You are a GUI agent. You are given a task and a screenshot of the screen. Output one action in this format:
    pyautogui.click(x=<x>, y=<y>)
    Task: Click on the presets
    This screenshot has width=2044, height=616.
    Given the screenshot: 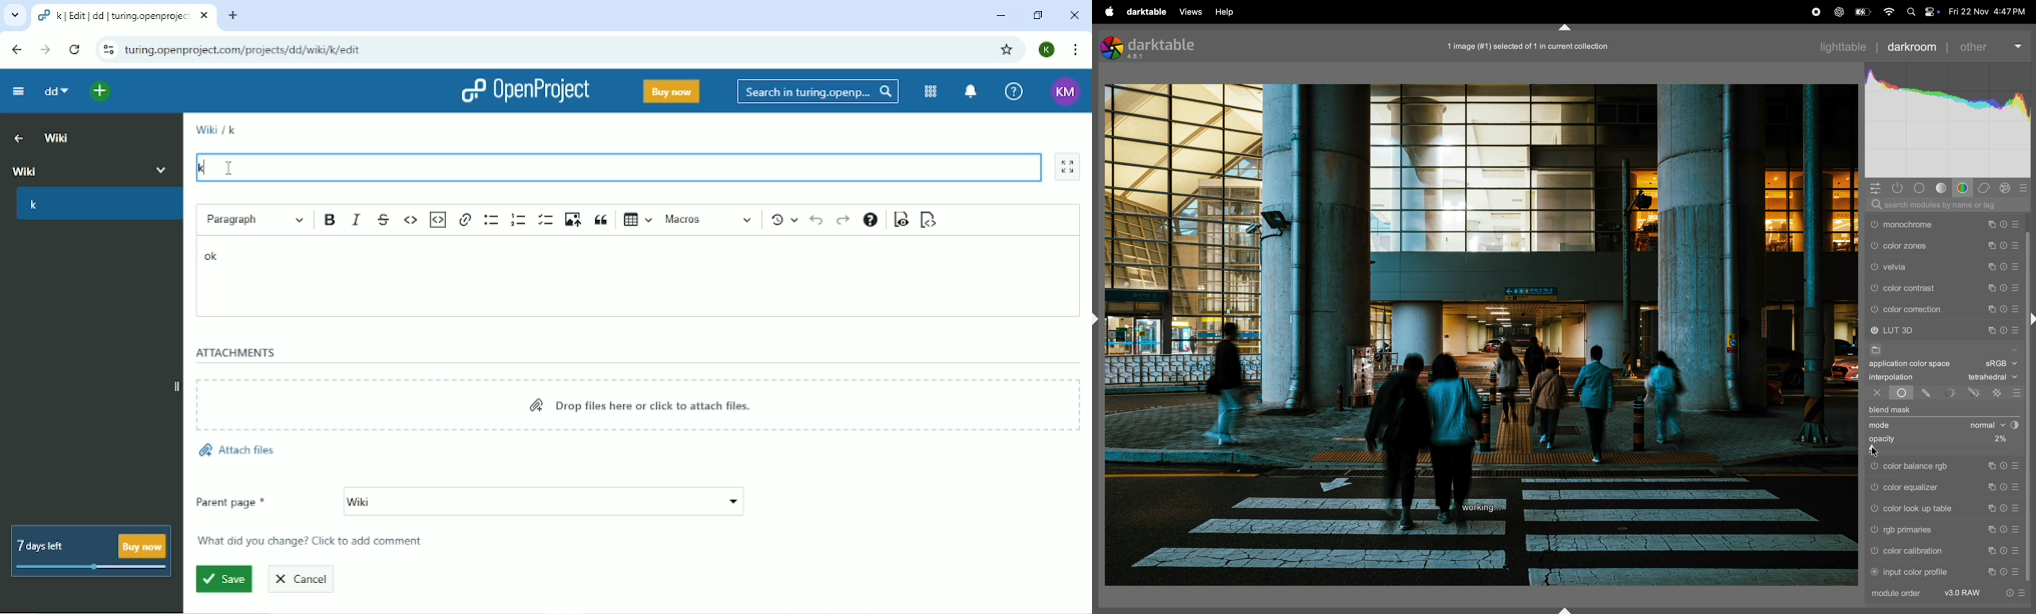 What is the action you would take?
    pyautogui.click(x=2016, y=222)
    